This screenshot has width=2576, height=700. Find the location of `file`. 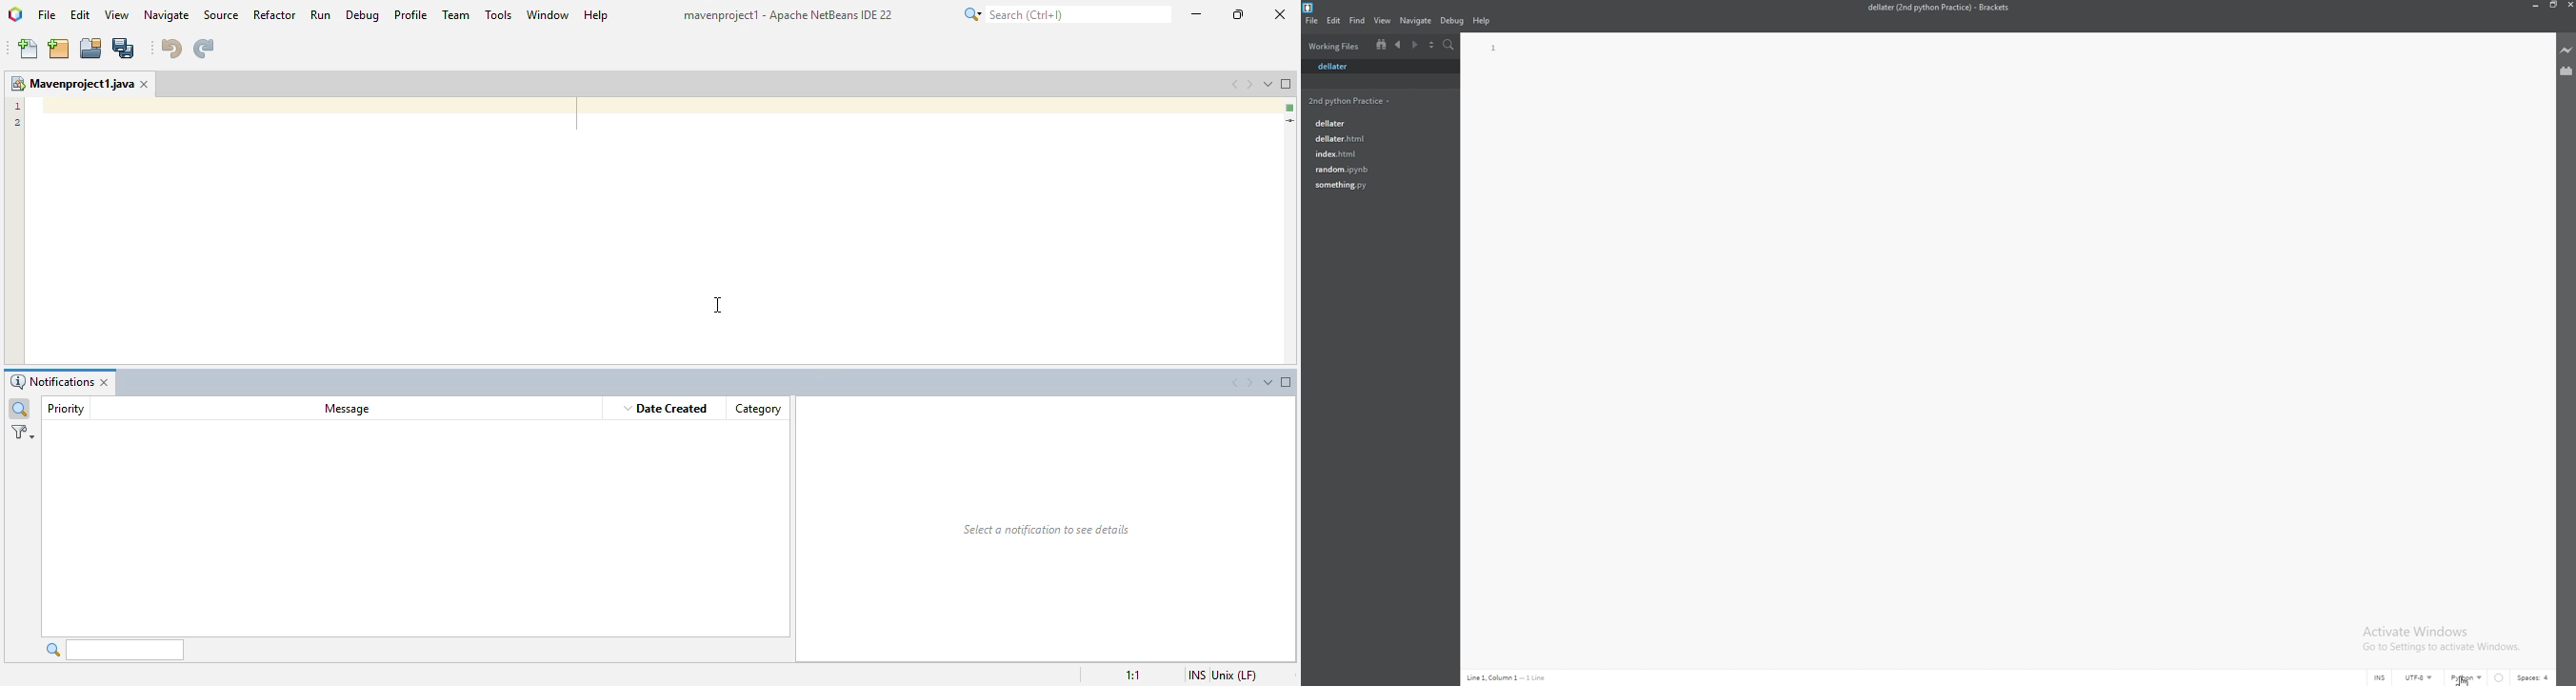

file is located at coordinates (1375, 138).